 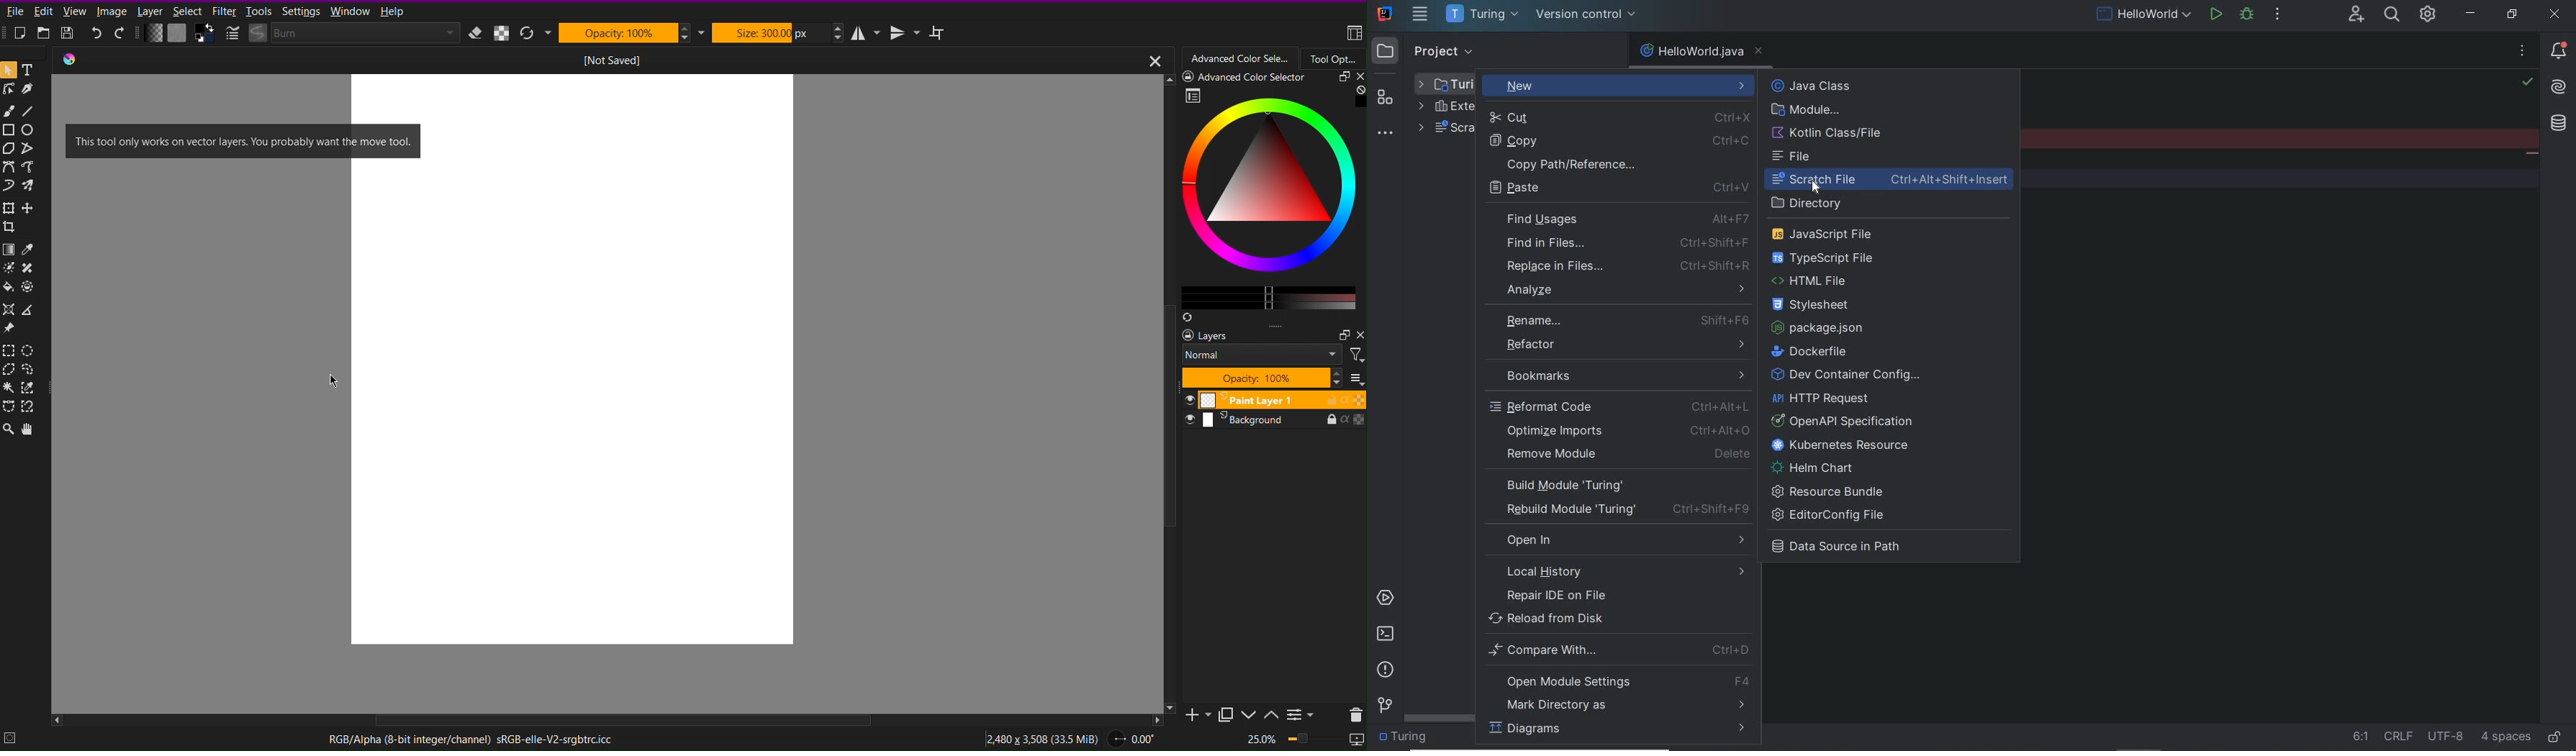 What do you see at coordinates (532, 33) in the screenshot?
I see `Refresh` at bounding box center [532, 33].